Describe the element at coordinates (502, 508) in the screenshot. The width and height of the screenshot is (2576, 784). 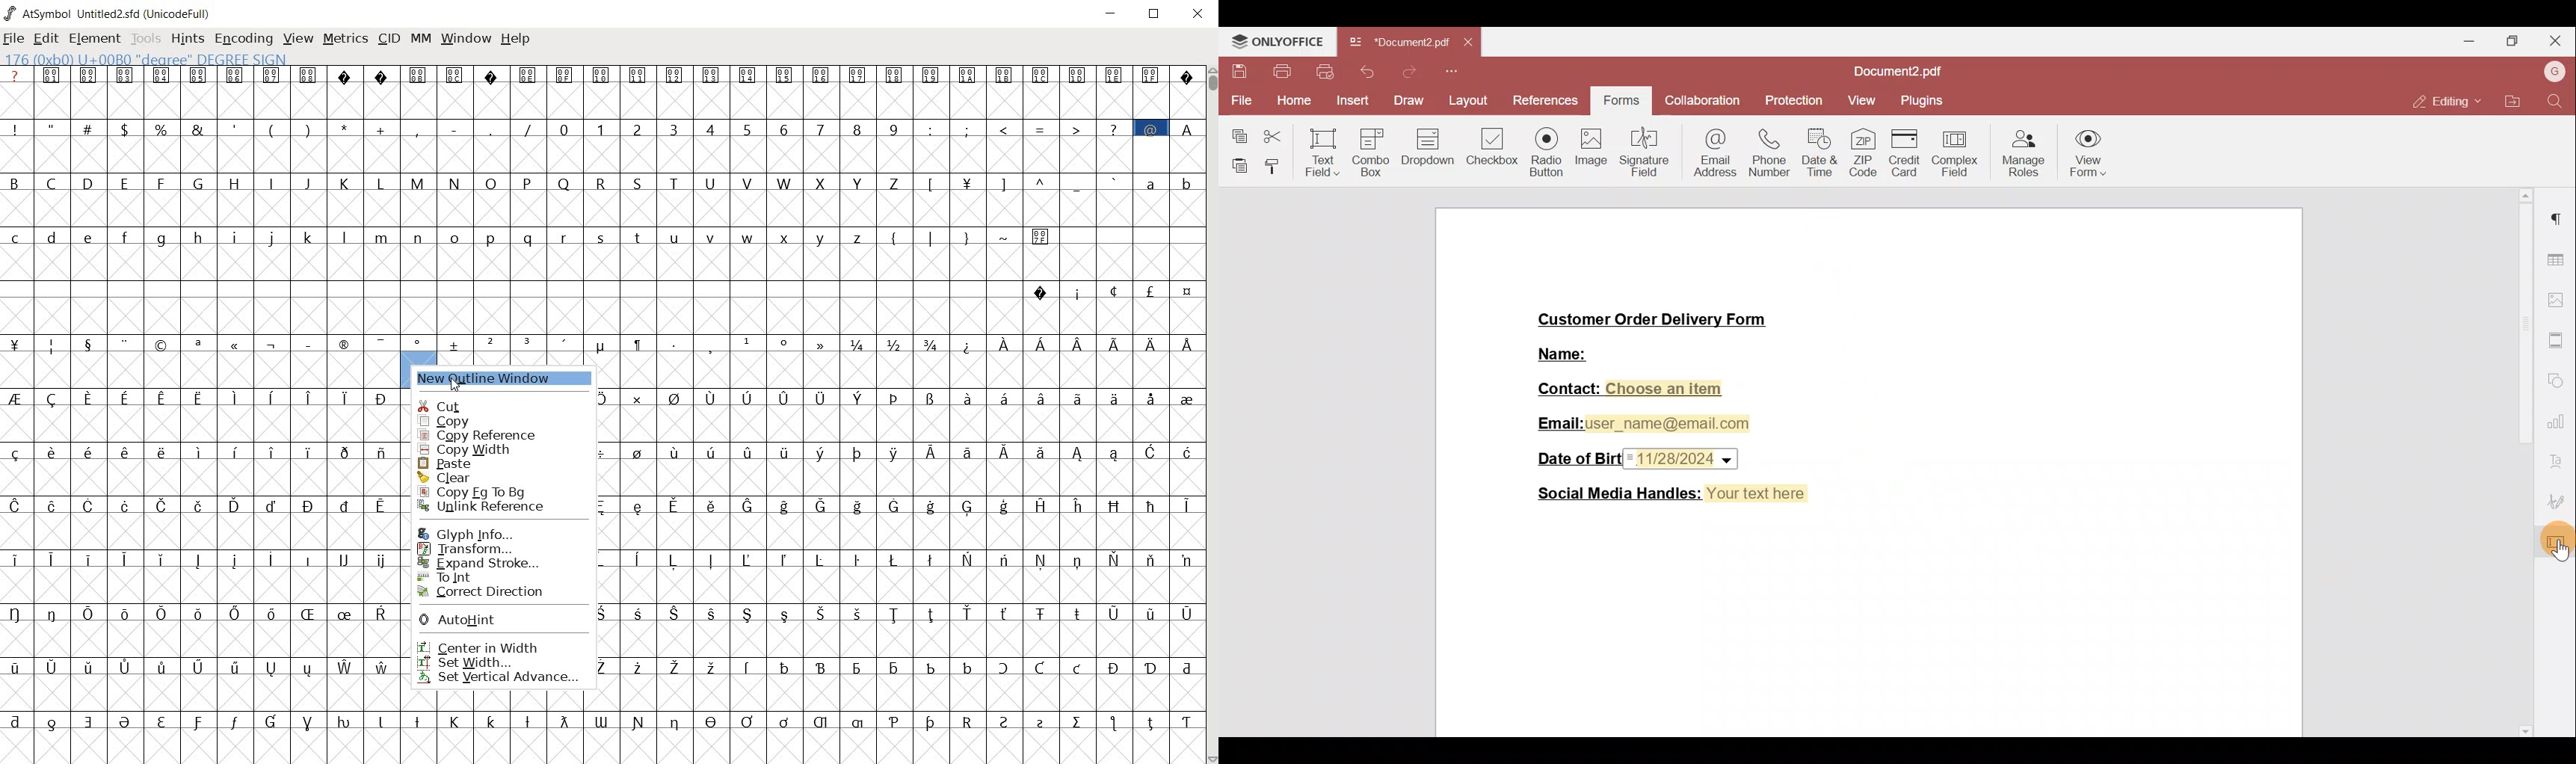
I see `Unlink Reference` at that location.